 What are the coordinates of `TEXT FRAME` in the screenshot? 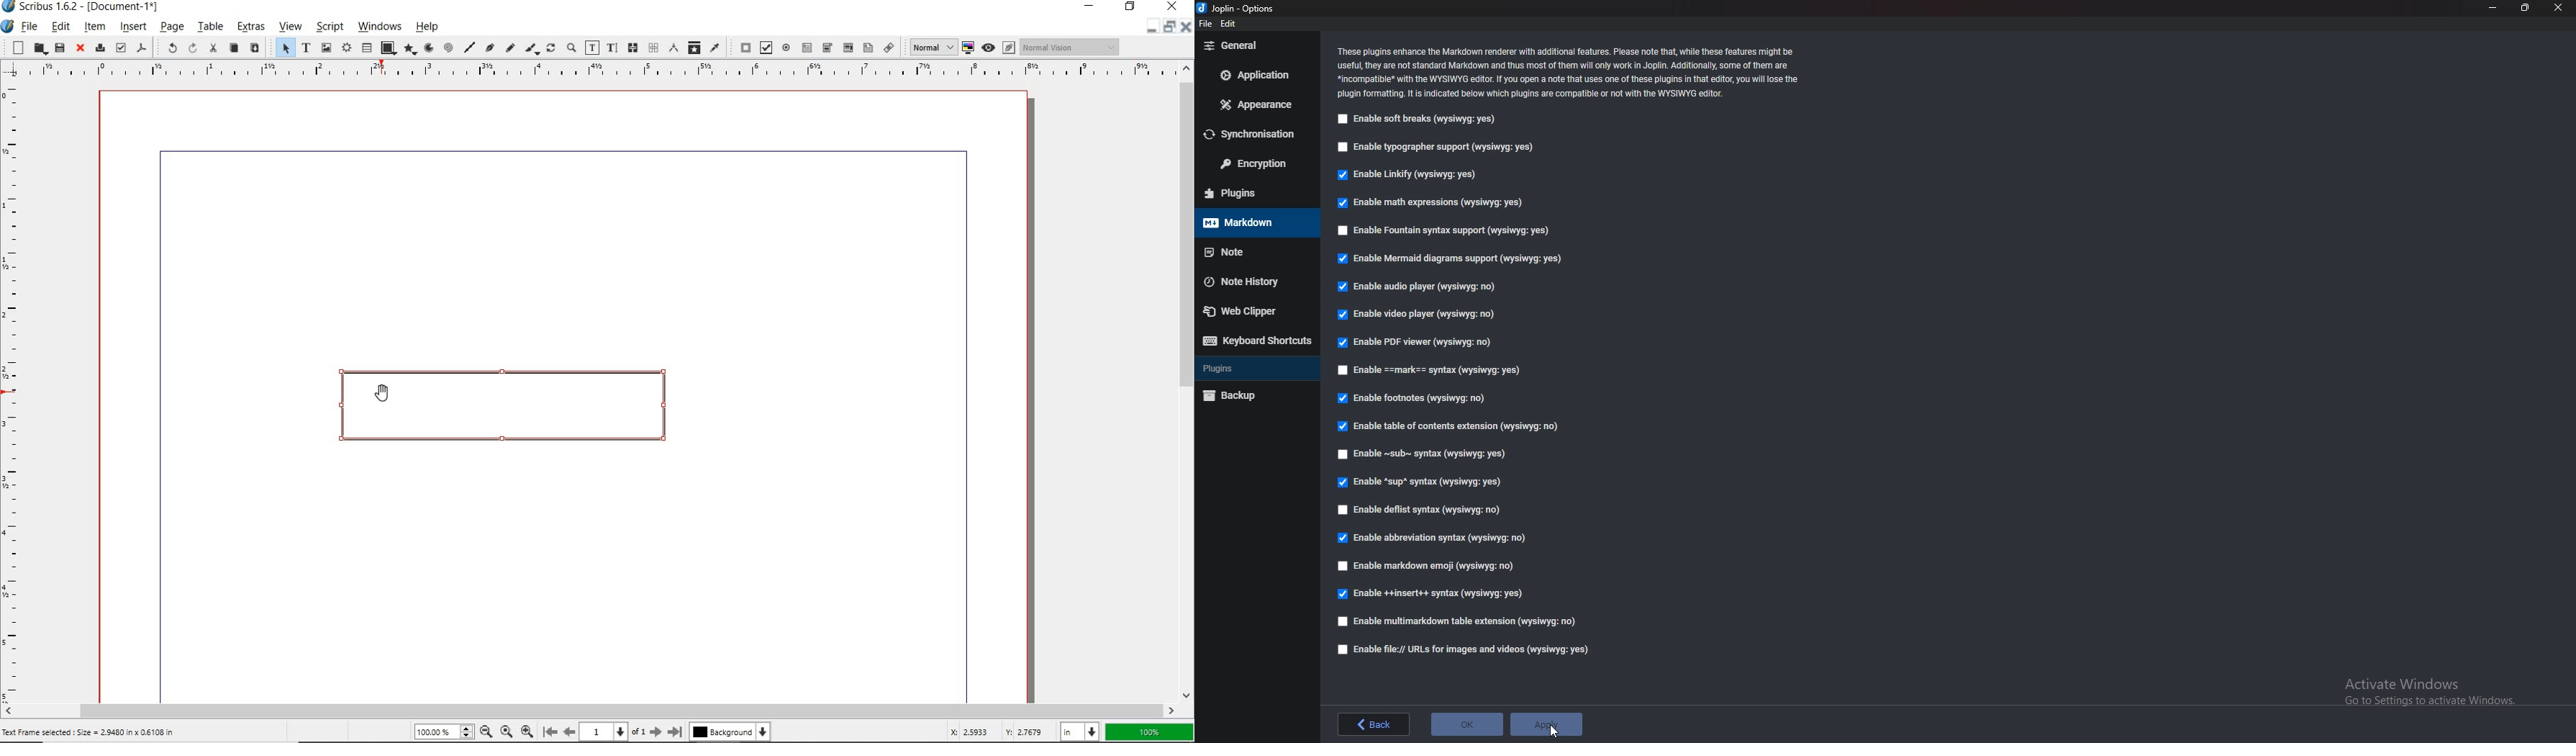 It's located at (500, 406).